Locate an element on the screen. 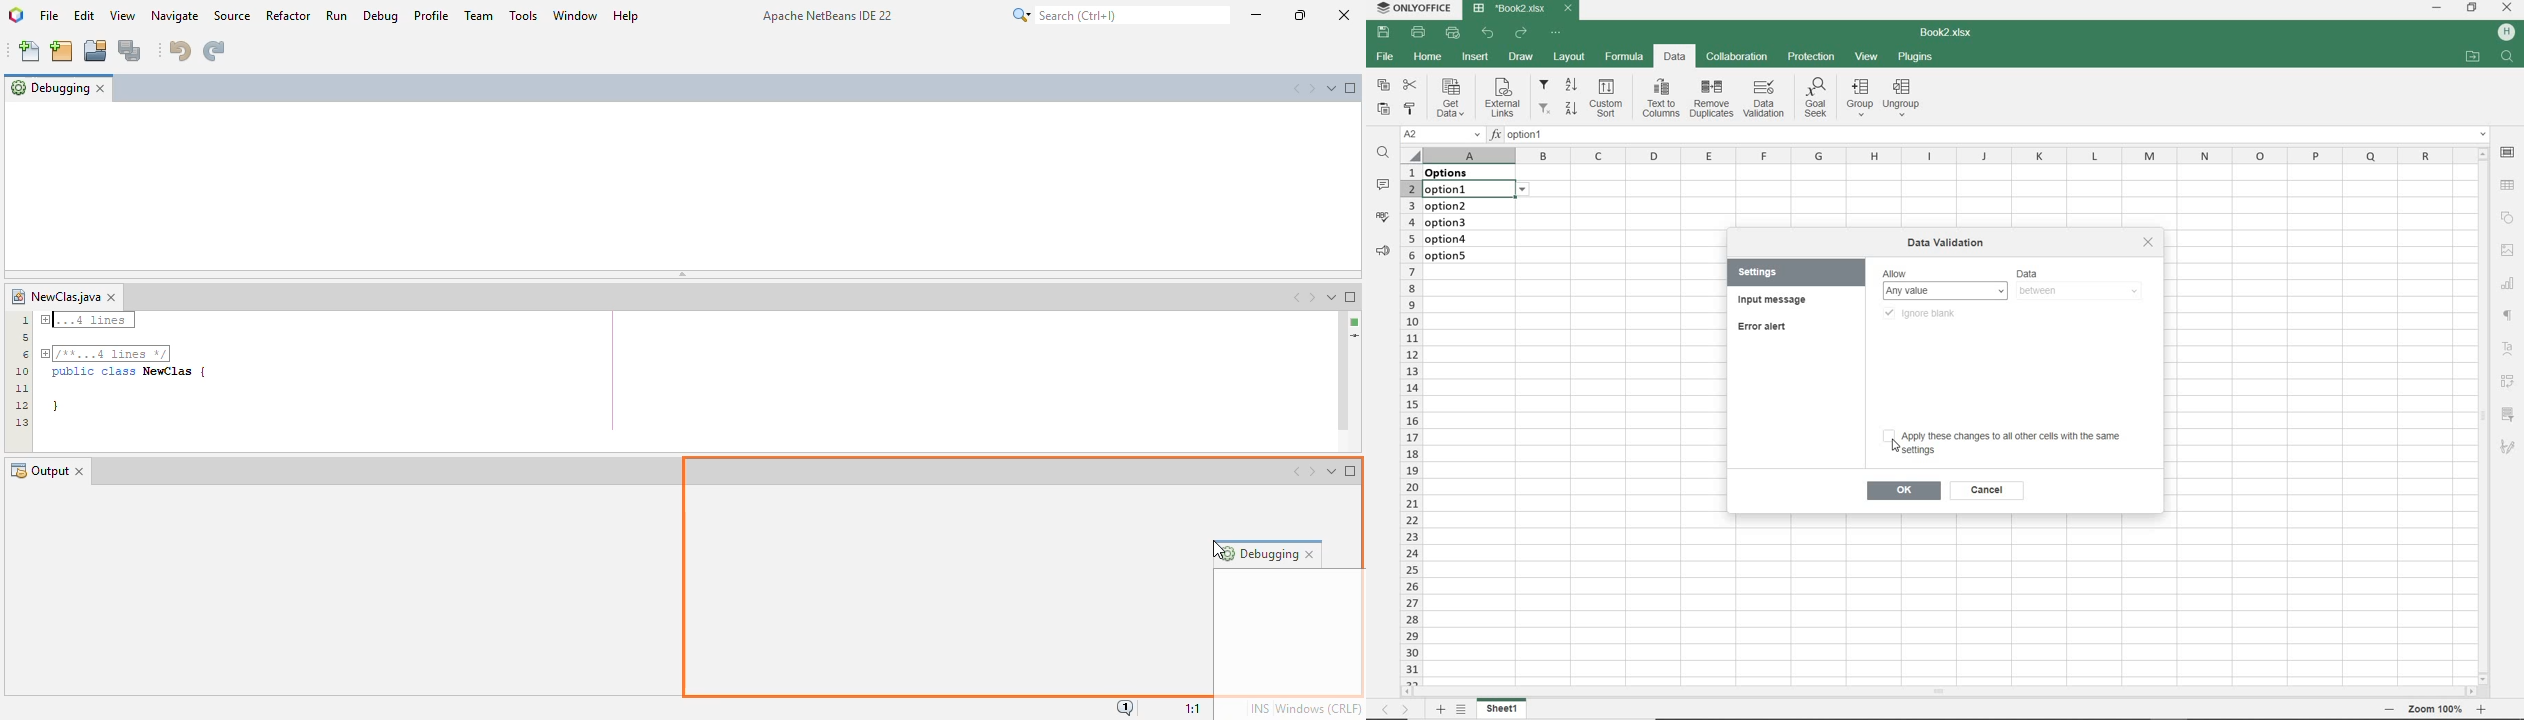 Image resolution: width=2548 pixels, height=728 pixels. NAME MANAGER is located at coordinates (1441, 134).